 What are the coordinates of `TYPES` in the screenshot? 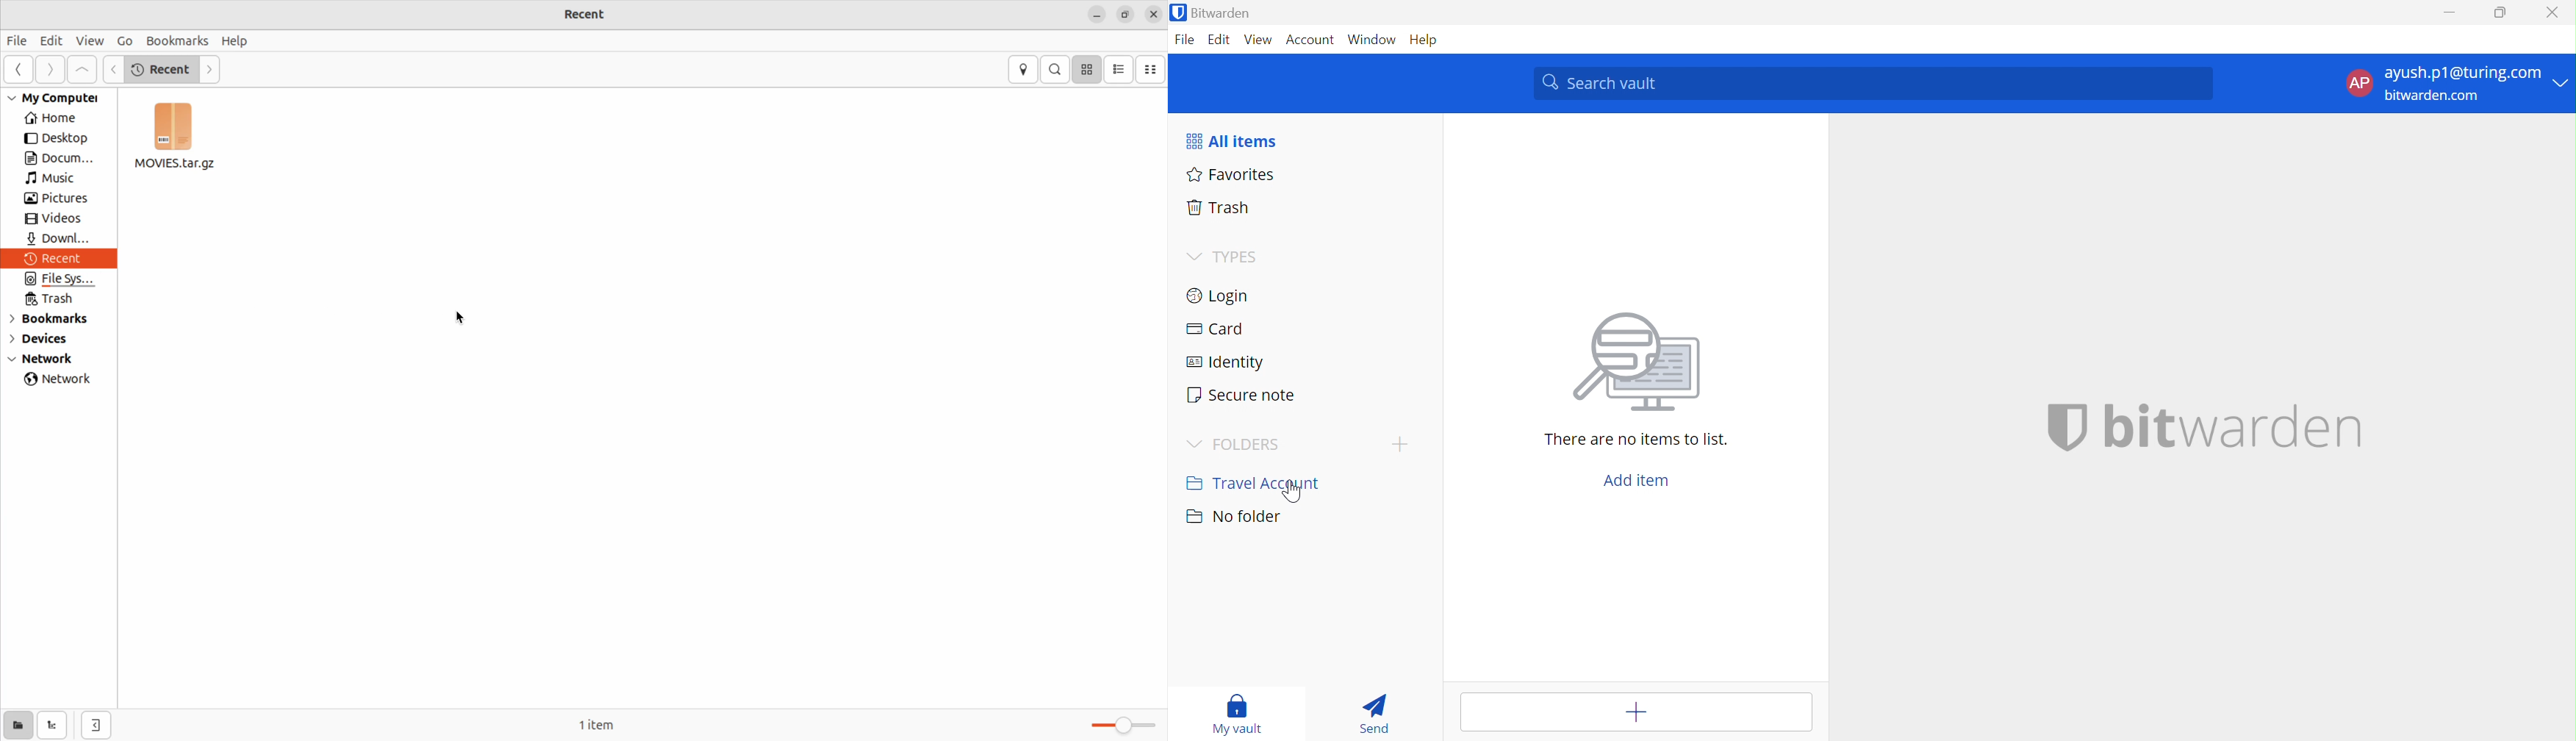 It's located at (1237, 255).